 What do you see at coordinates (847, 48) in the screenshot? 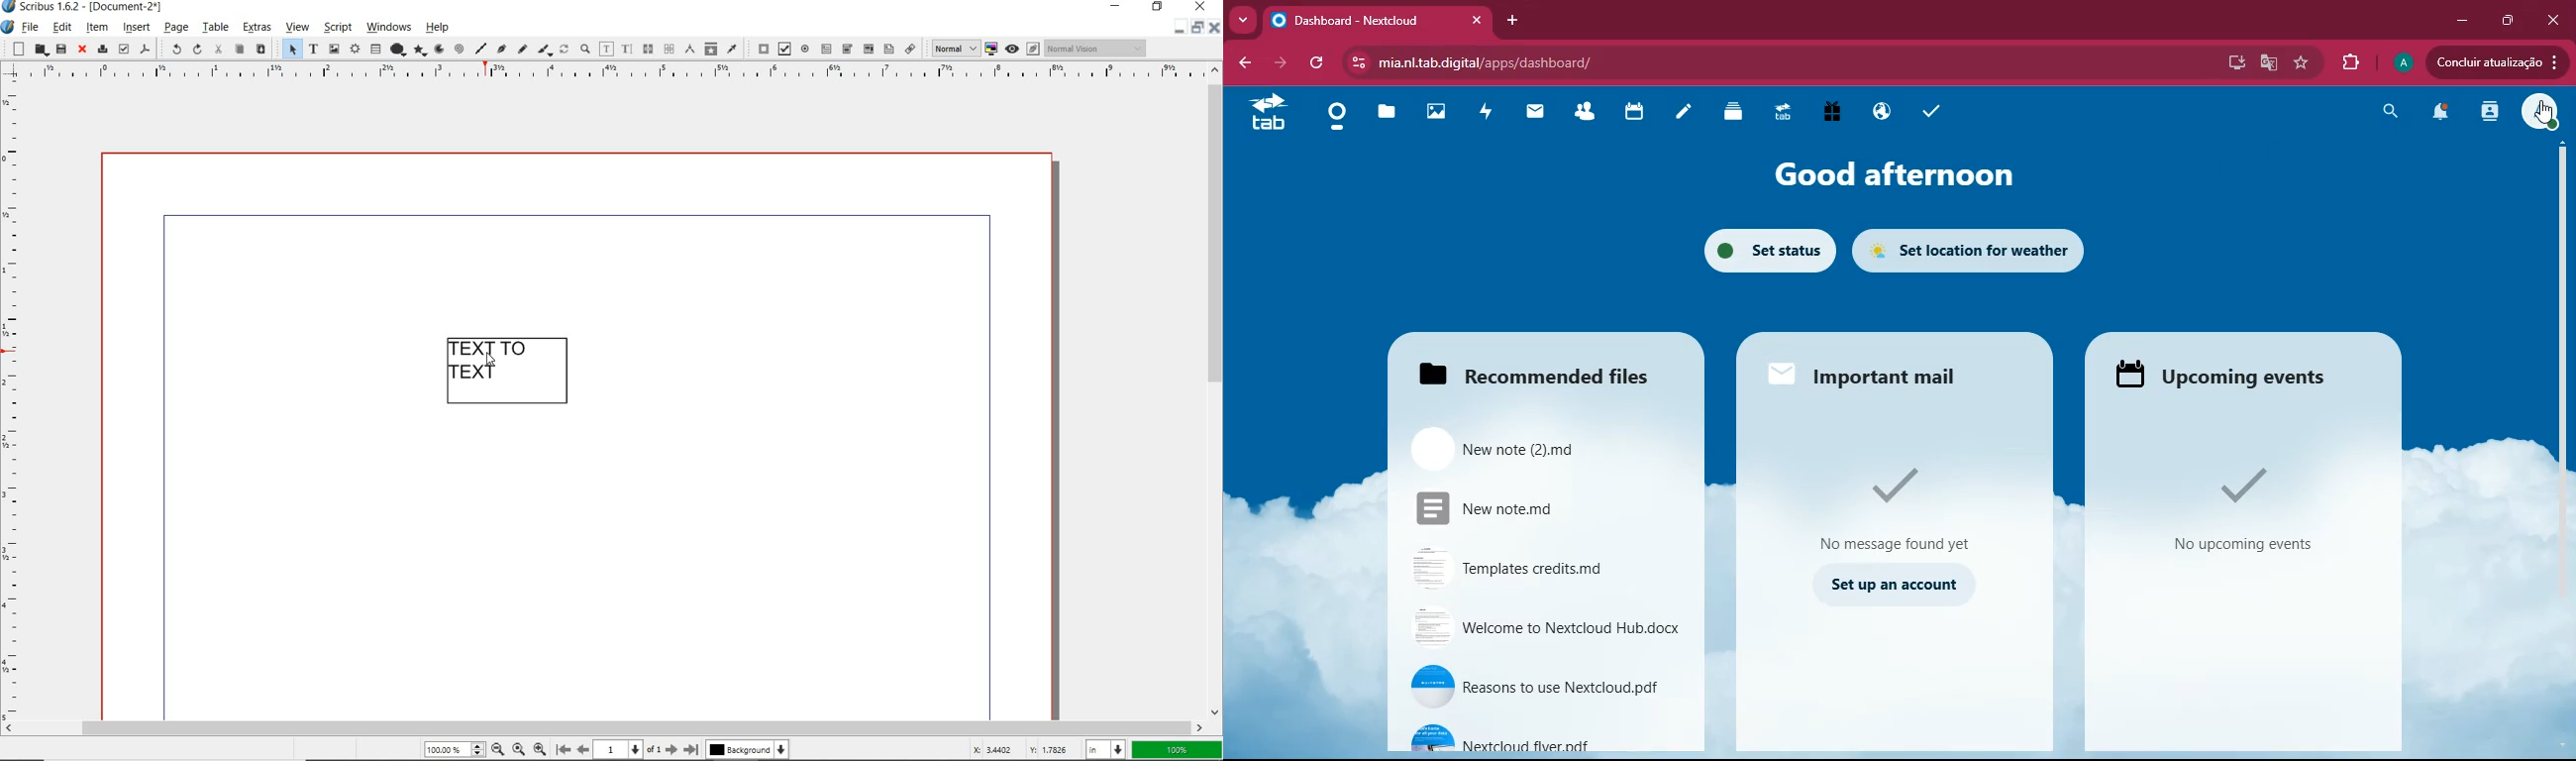
I see `pdf combo box` at bounding box center [847, 48].